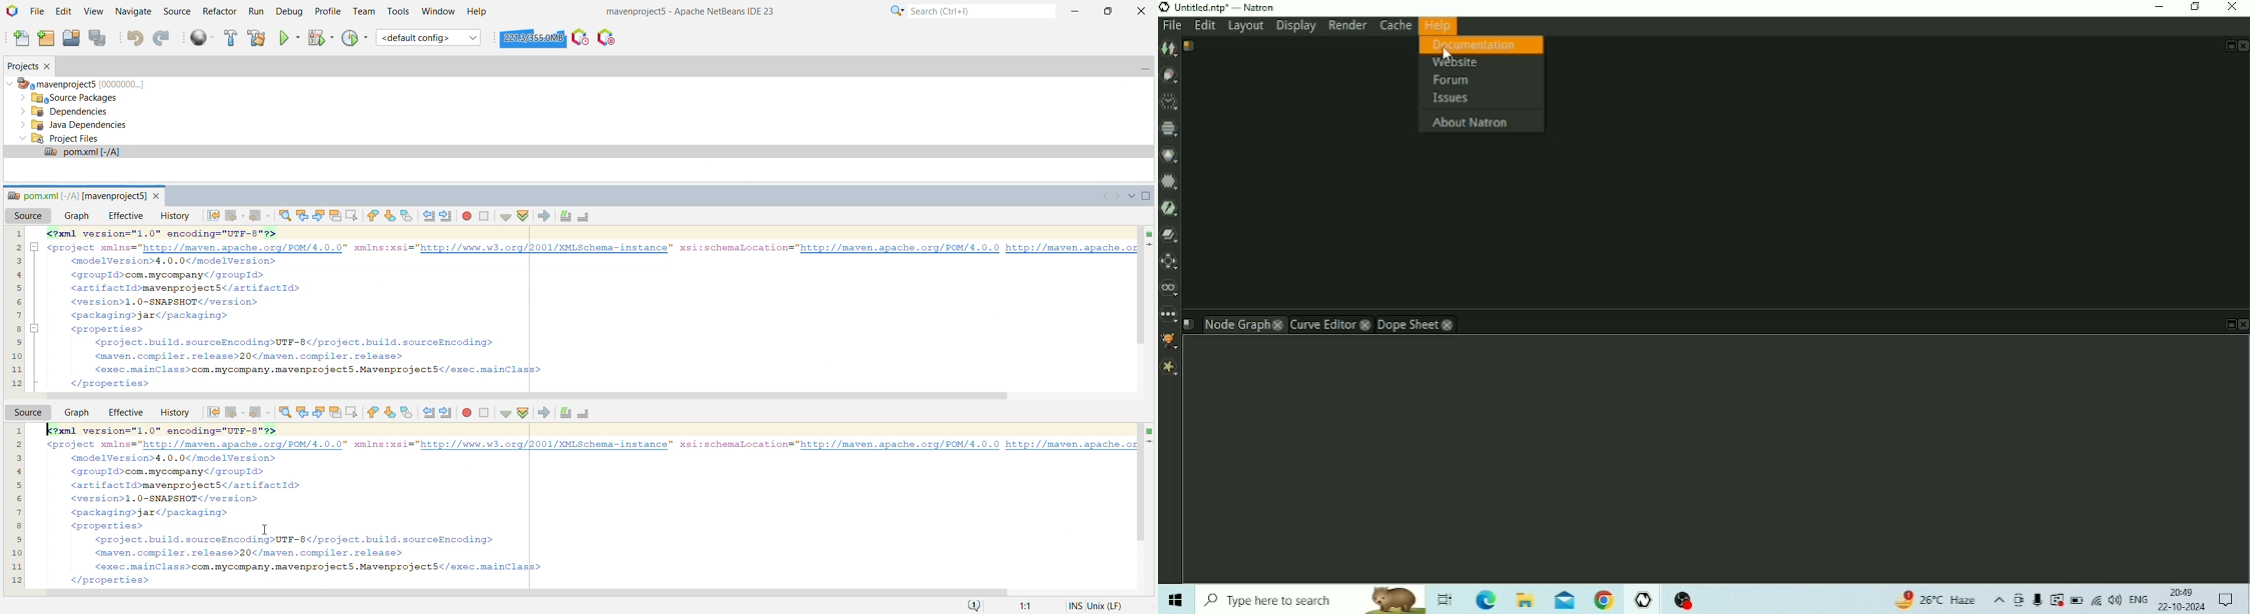  I want to click on Logo, so click(1165, 7).